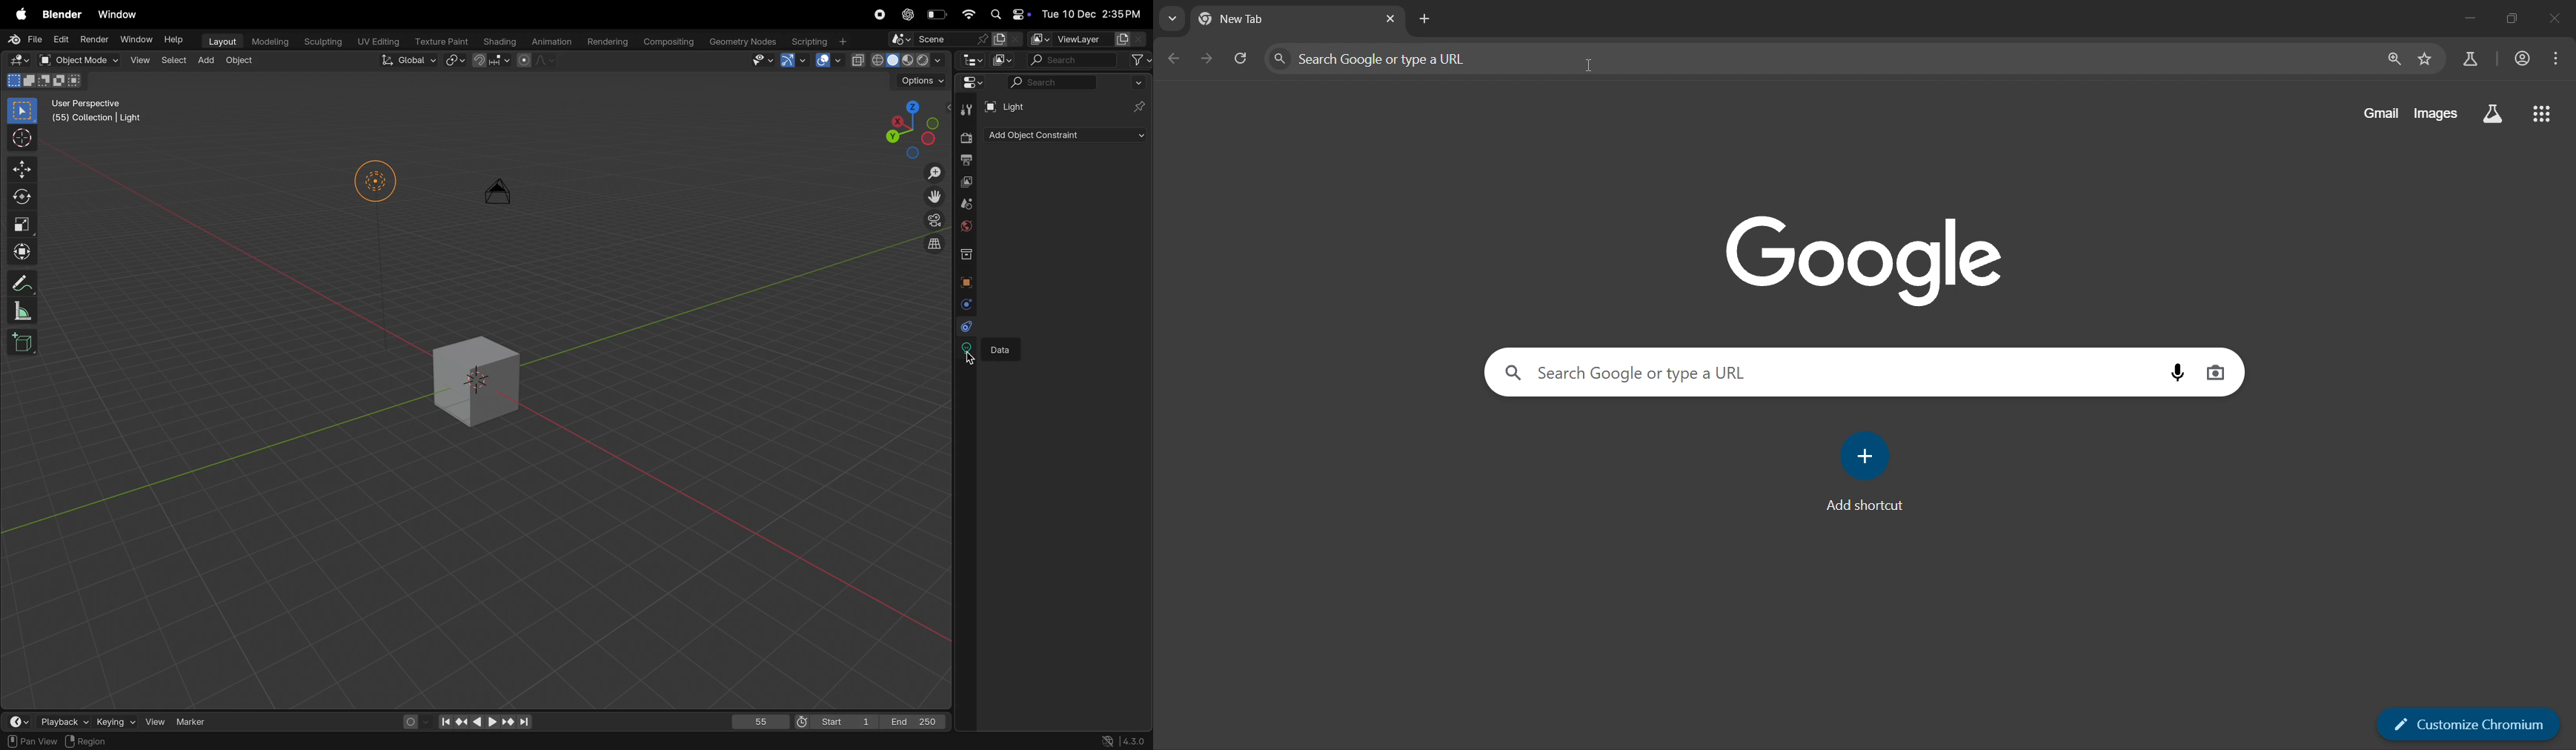  I want to click on modes, so click(46, 82).